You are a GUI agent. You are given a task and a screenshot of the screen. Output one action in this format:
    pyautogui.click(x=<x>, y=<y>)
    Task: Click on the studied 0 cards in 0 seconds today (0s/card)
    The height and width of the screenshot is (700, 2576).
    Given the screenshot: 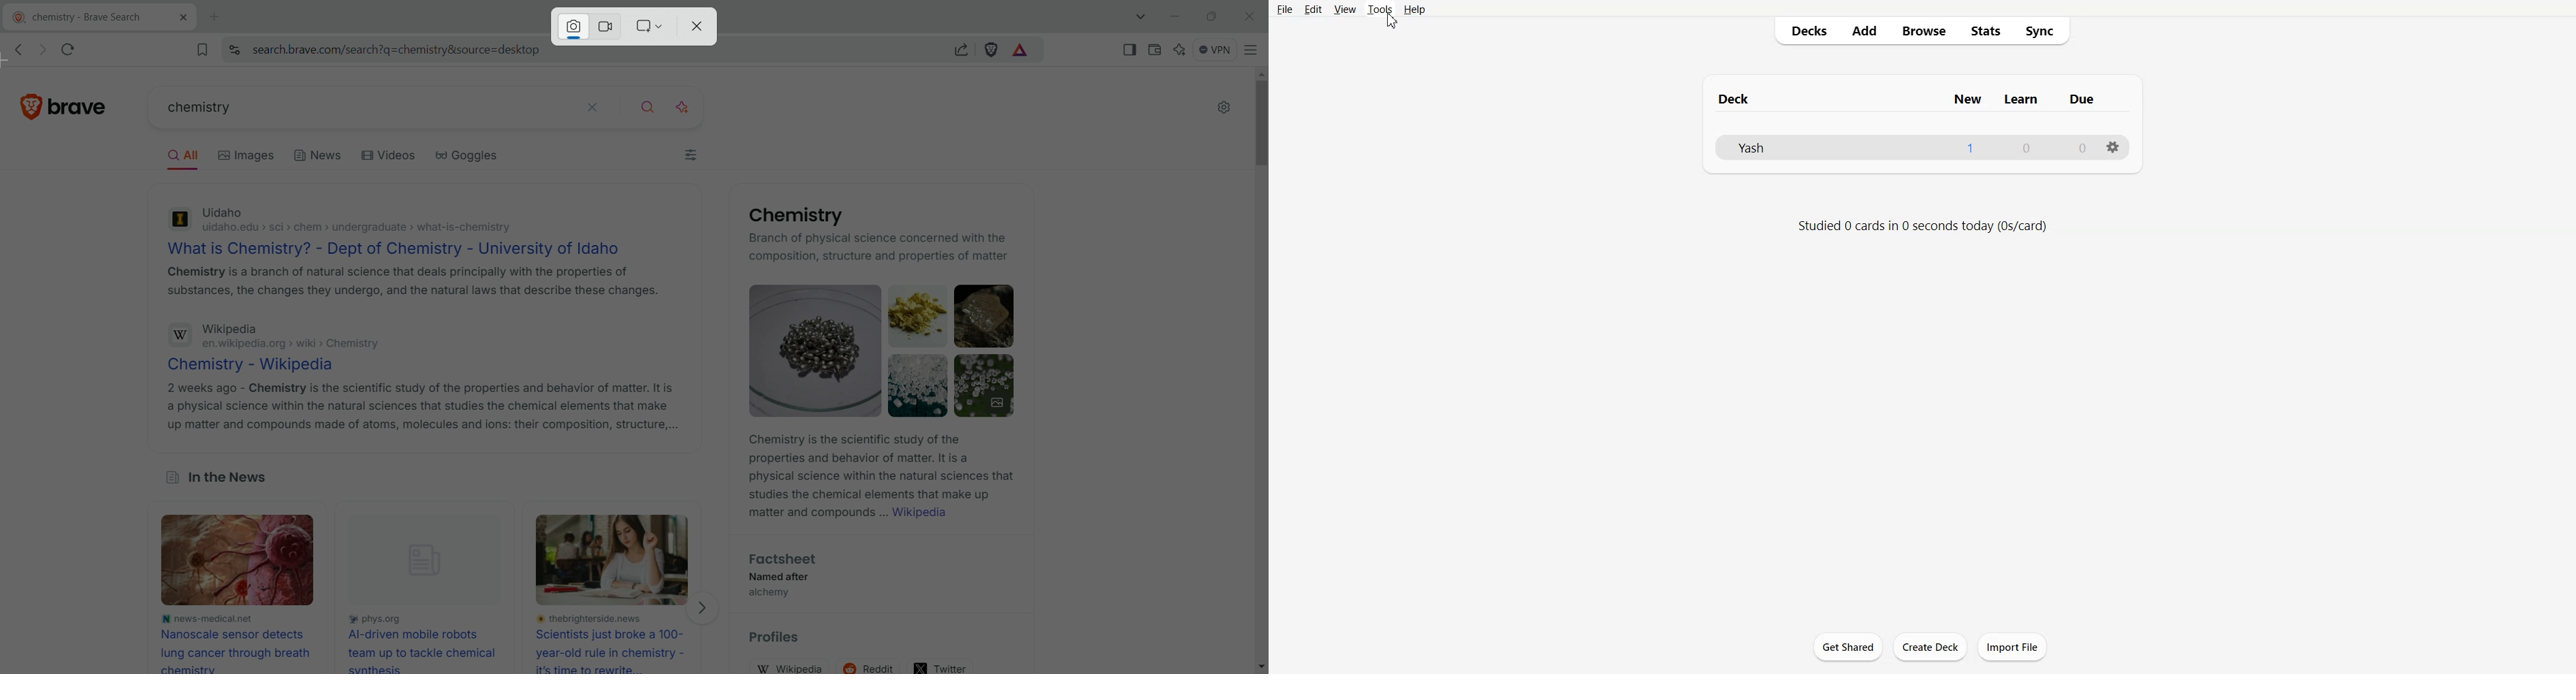 What is the action you would take?
    pyautogui.click(x=1923, y=226)
    